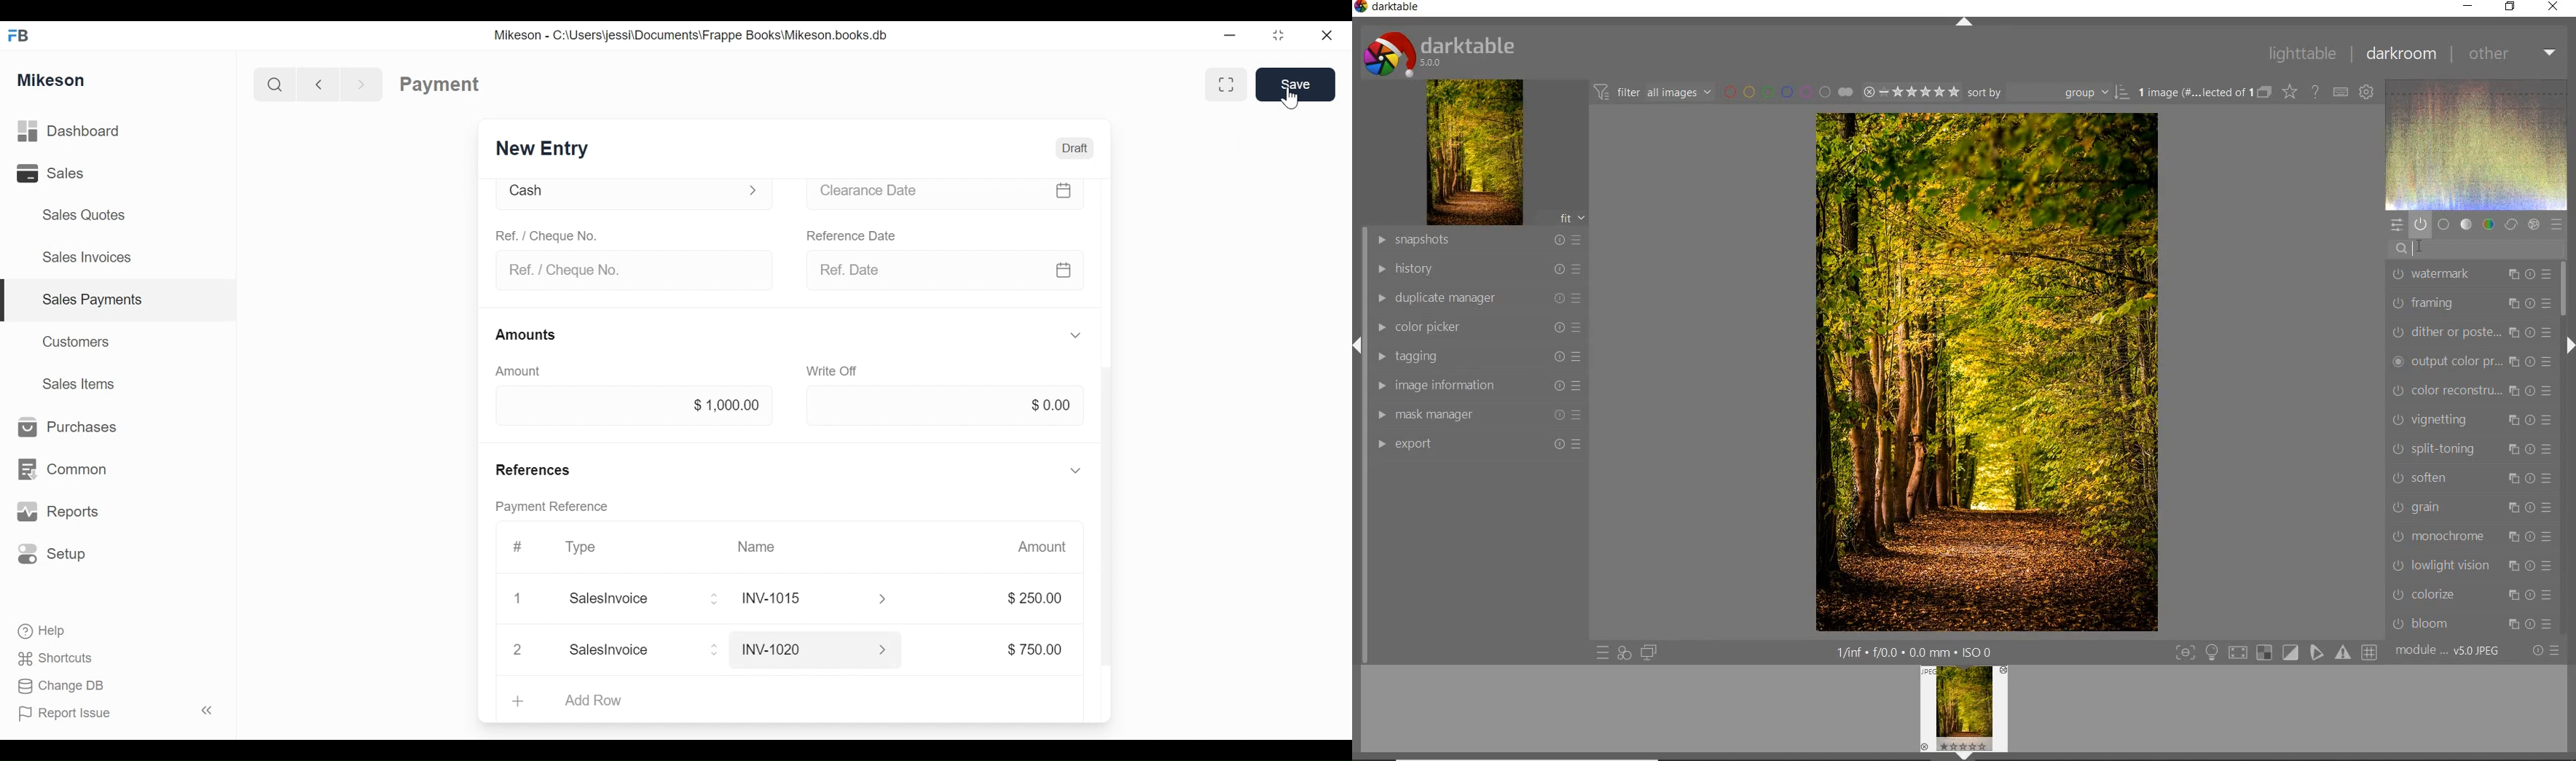 Image resolution: width=2576 pixels, height=784 pixels. I want to click on history, so click(1478, 268).